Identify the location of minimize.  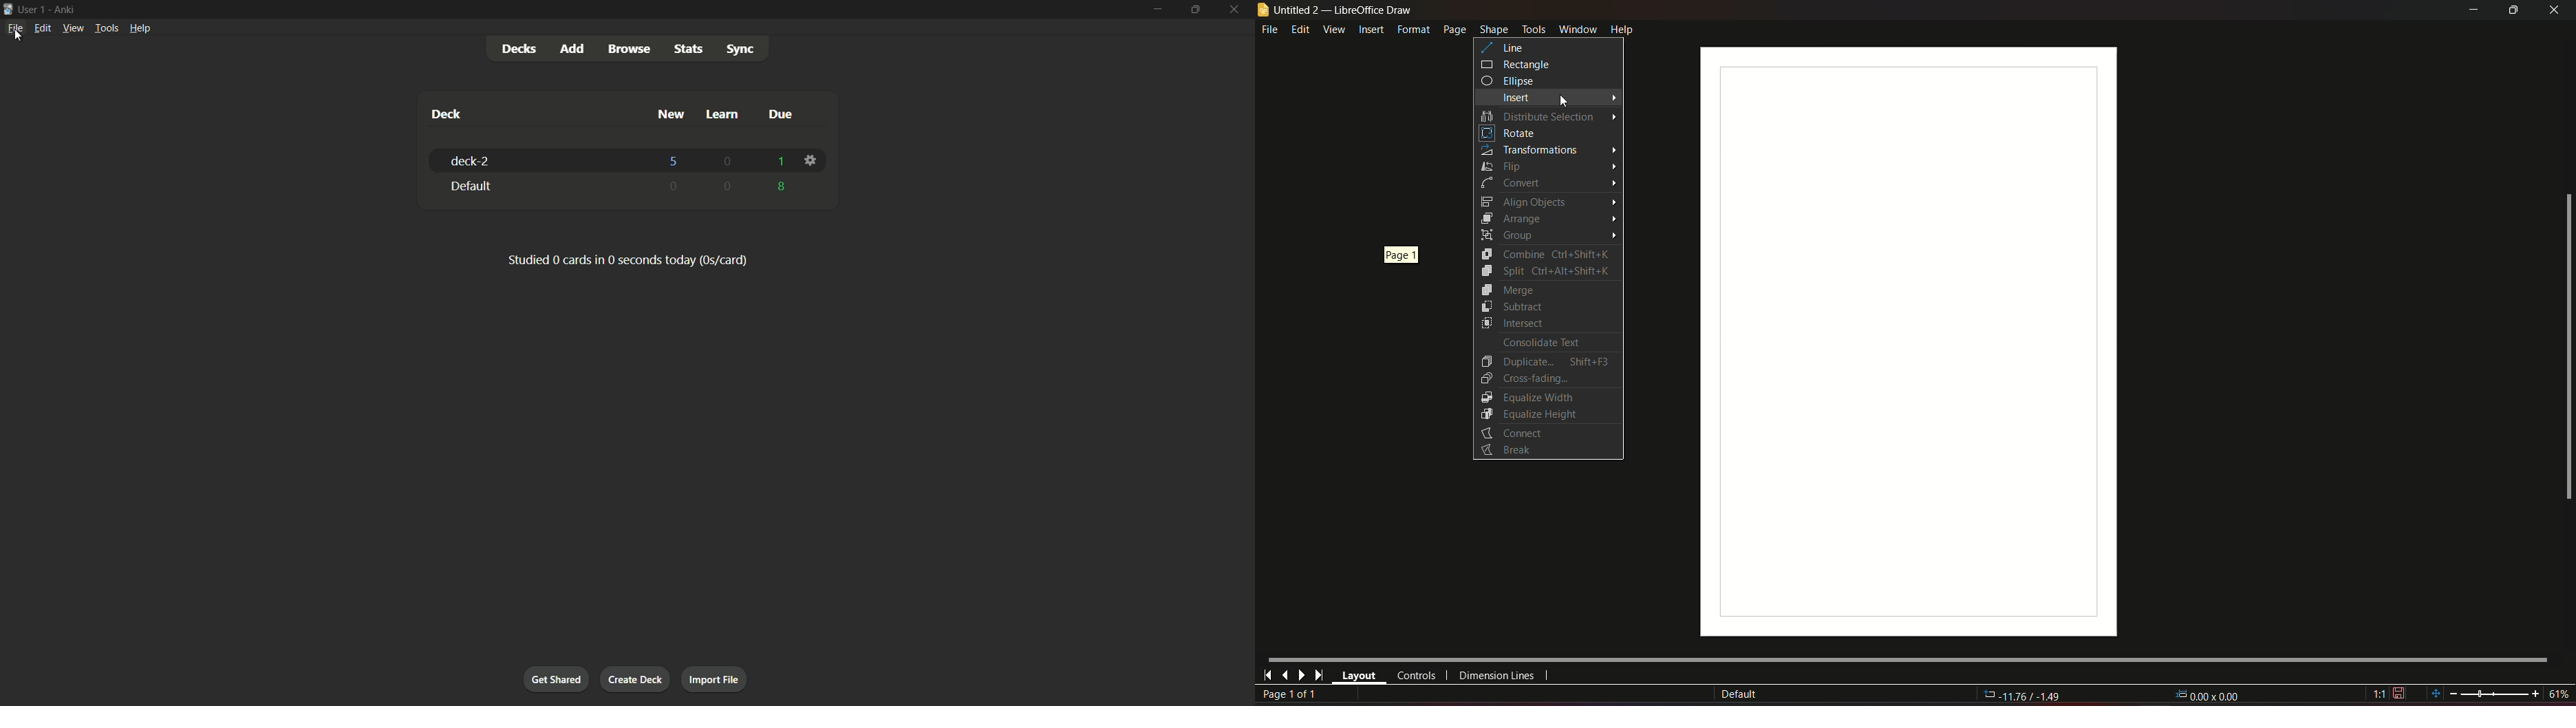
(2469, 10).